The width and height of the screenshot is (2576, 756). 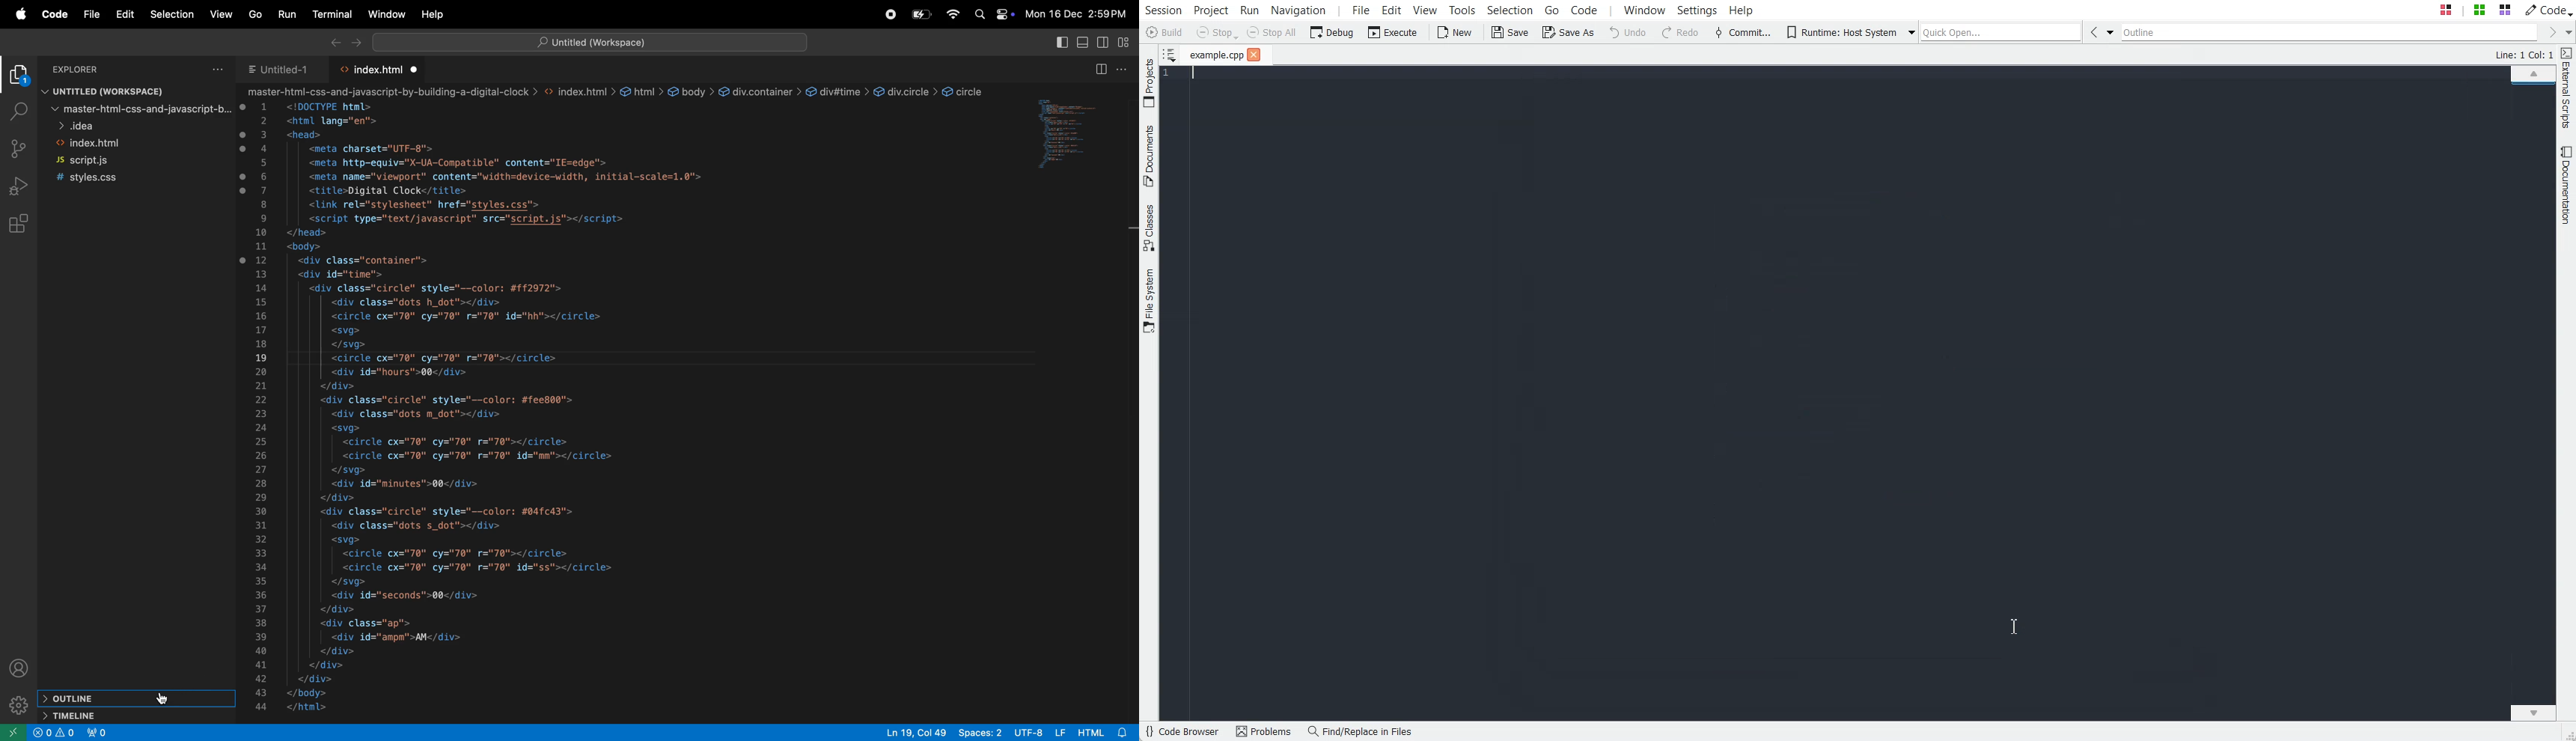 What do you see at coordinates (332, 41) in the screenshot?
I see `backward` at bounding box center [332, 41].